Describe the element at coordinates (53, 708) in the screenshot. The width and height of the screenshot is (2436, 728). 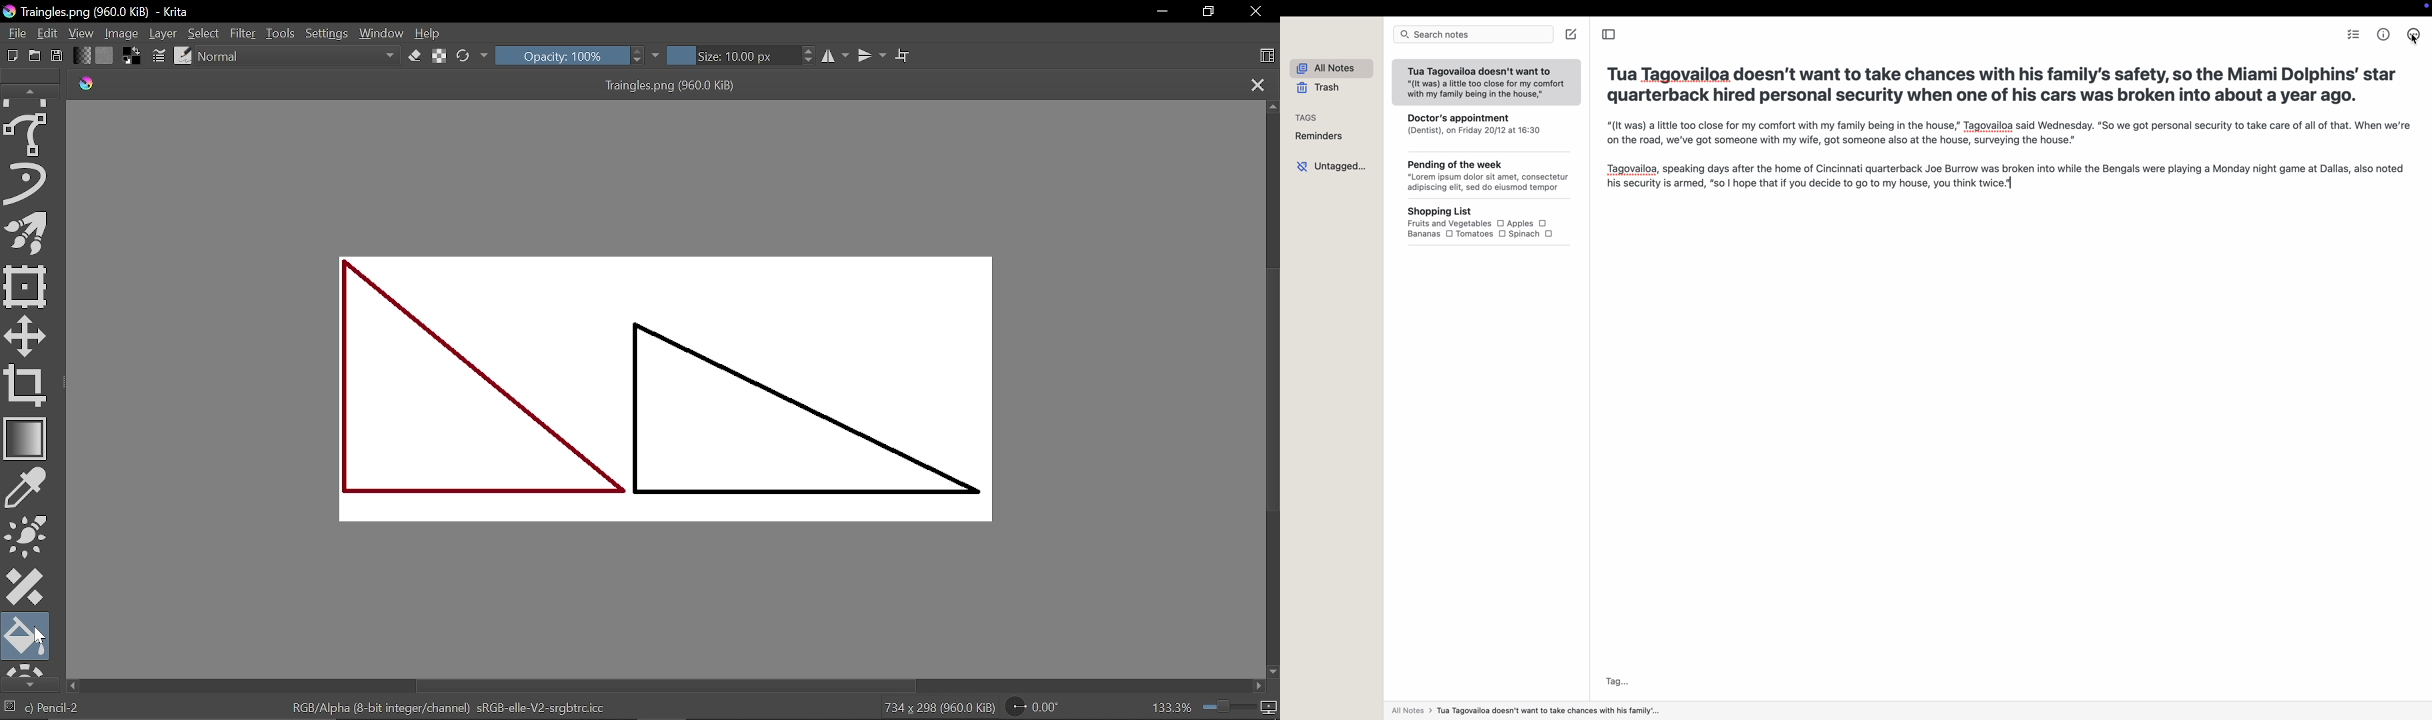
I see `c) Pencil-2` at that location.